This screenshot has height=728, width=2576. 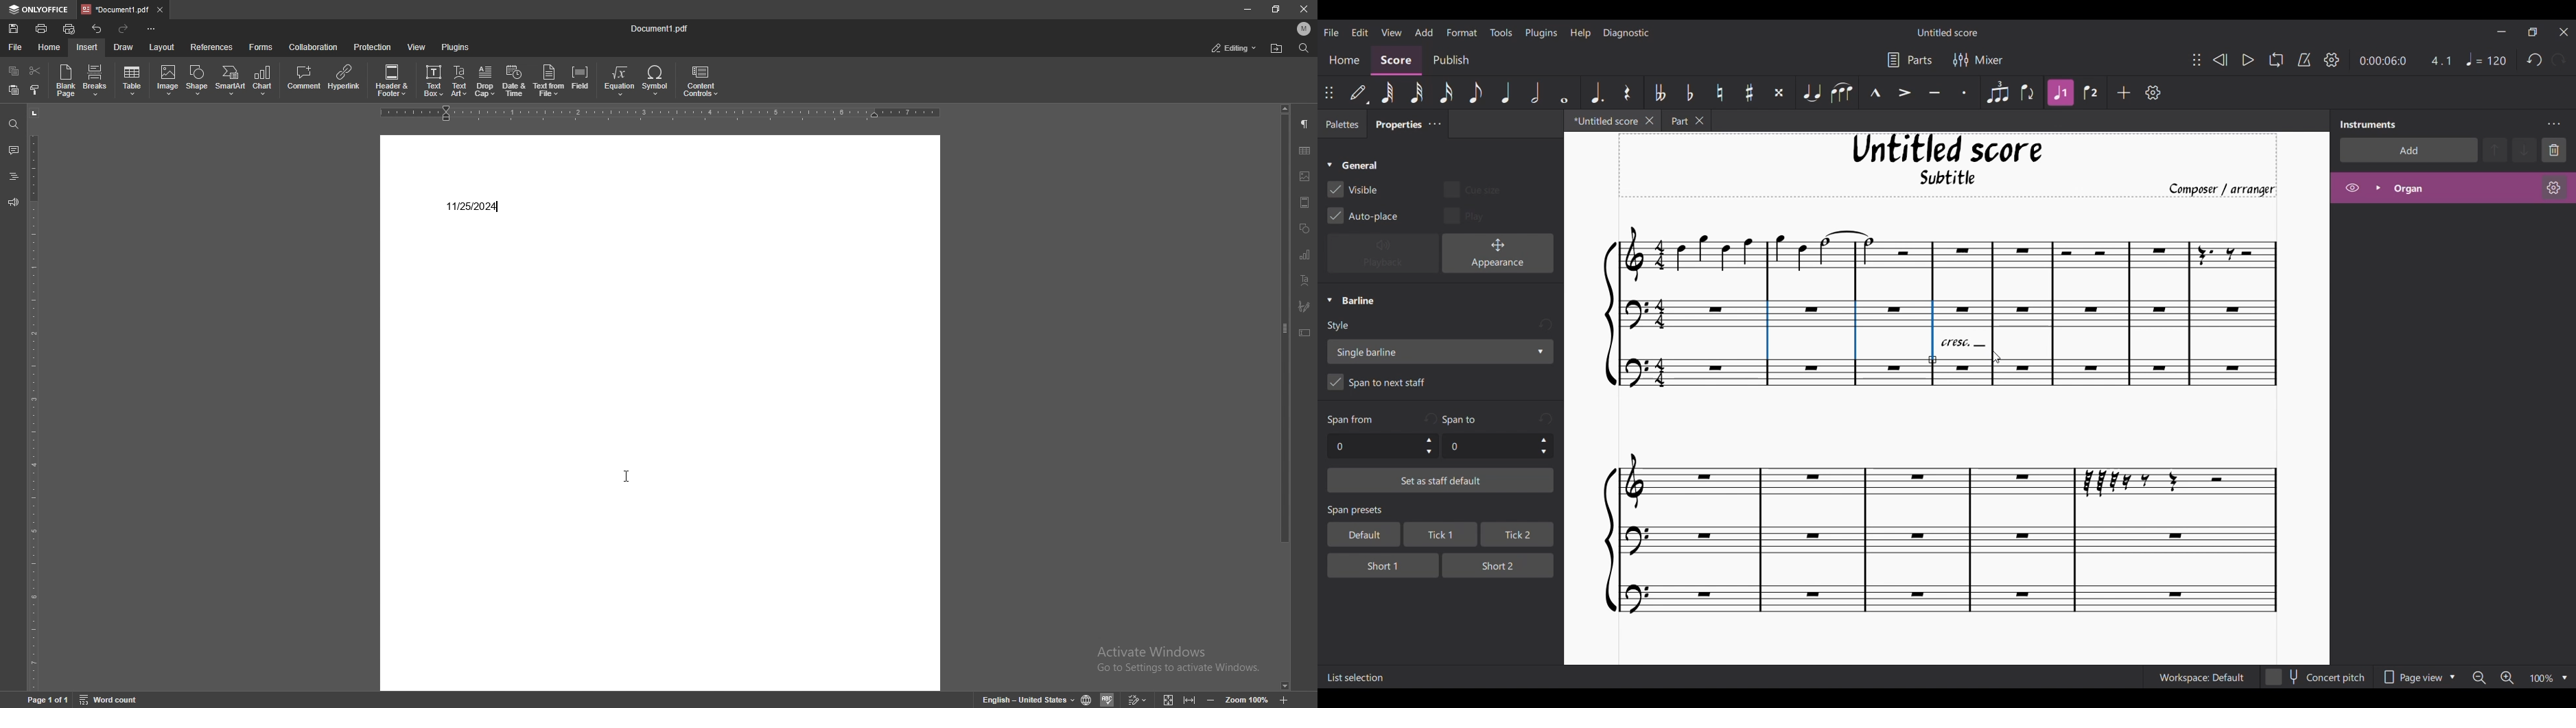 What do you see at coordinates (2479, 678) in the screenshot?
I see `Zoom out` at bounding box center [2479, 678].